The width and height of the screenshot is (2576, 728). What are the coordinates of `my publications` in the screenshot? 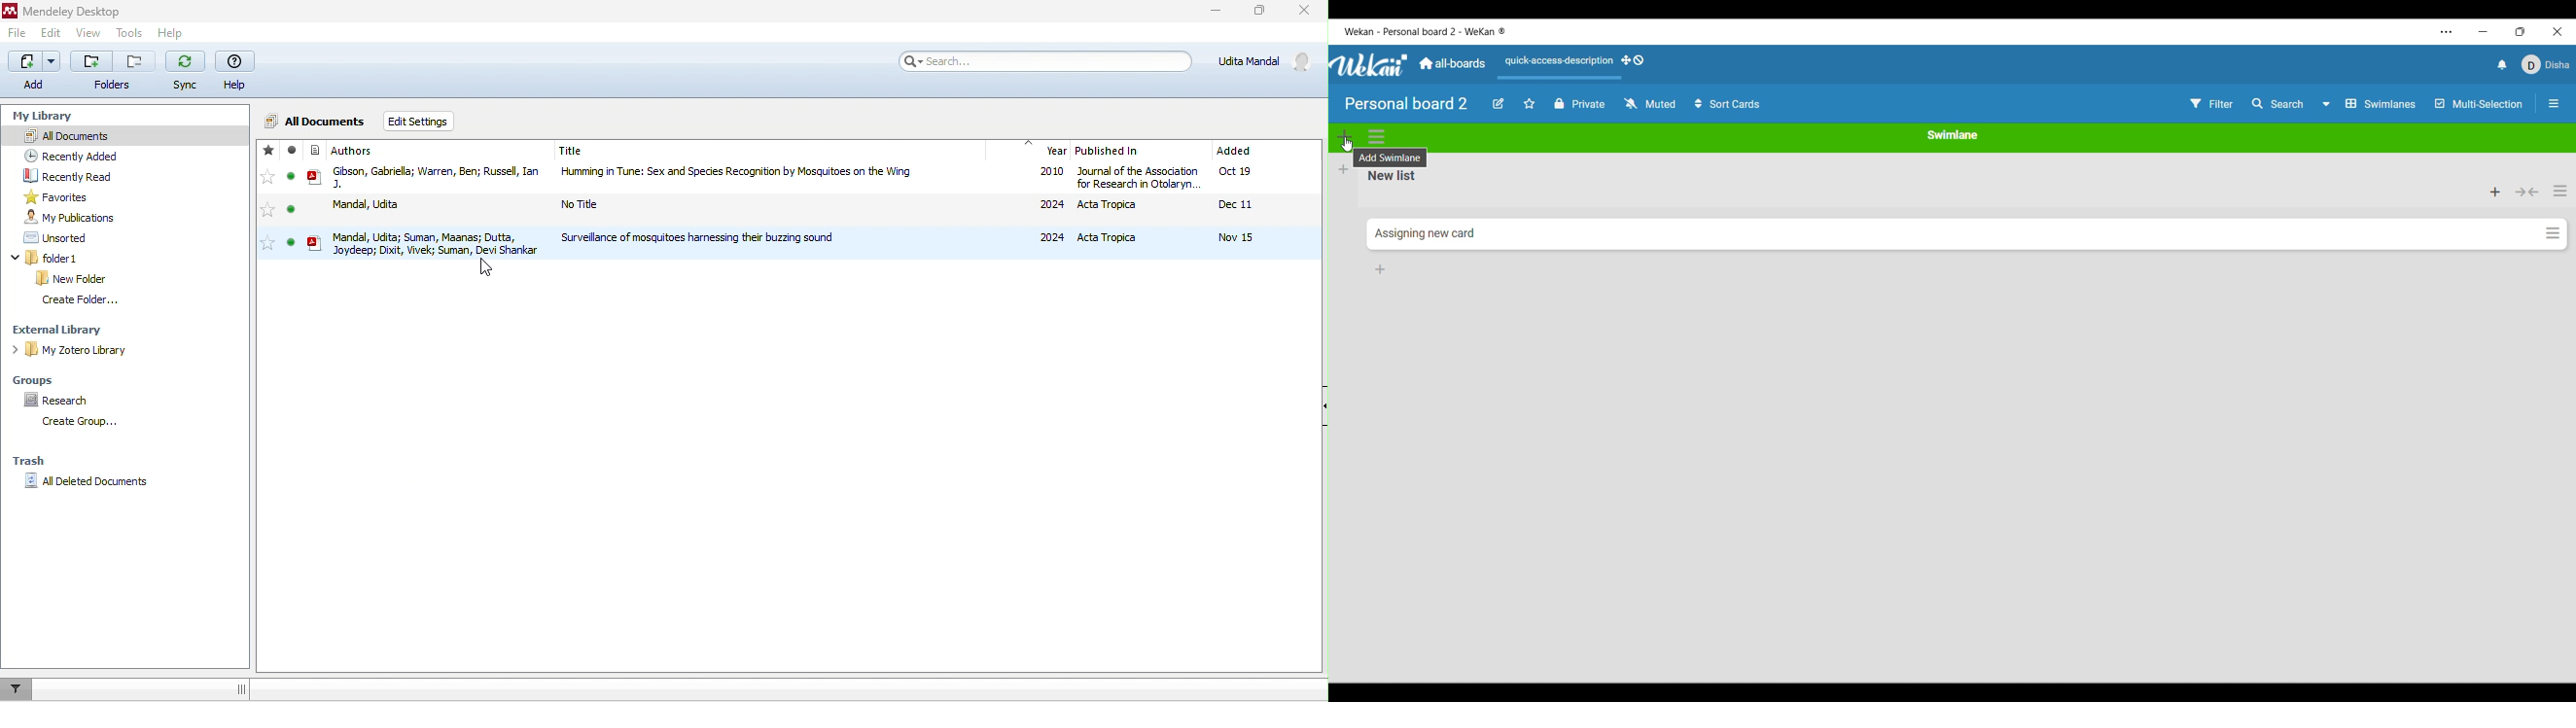 It's located at (76, 217).